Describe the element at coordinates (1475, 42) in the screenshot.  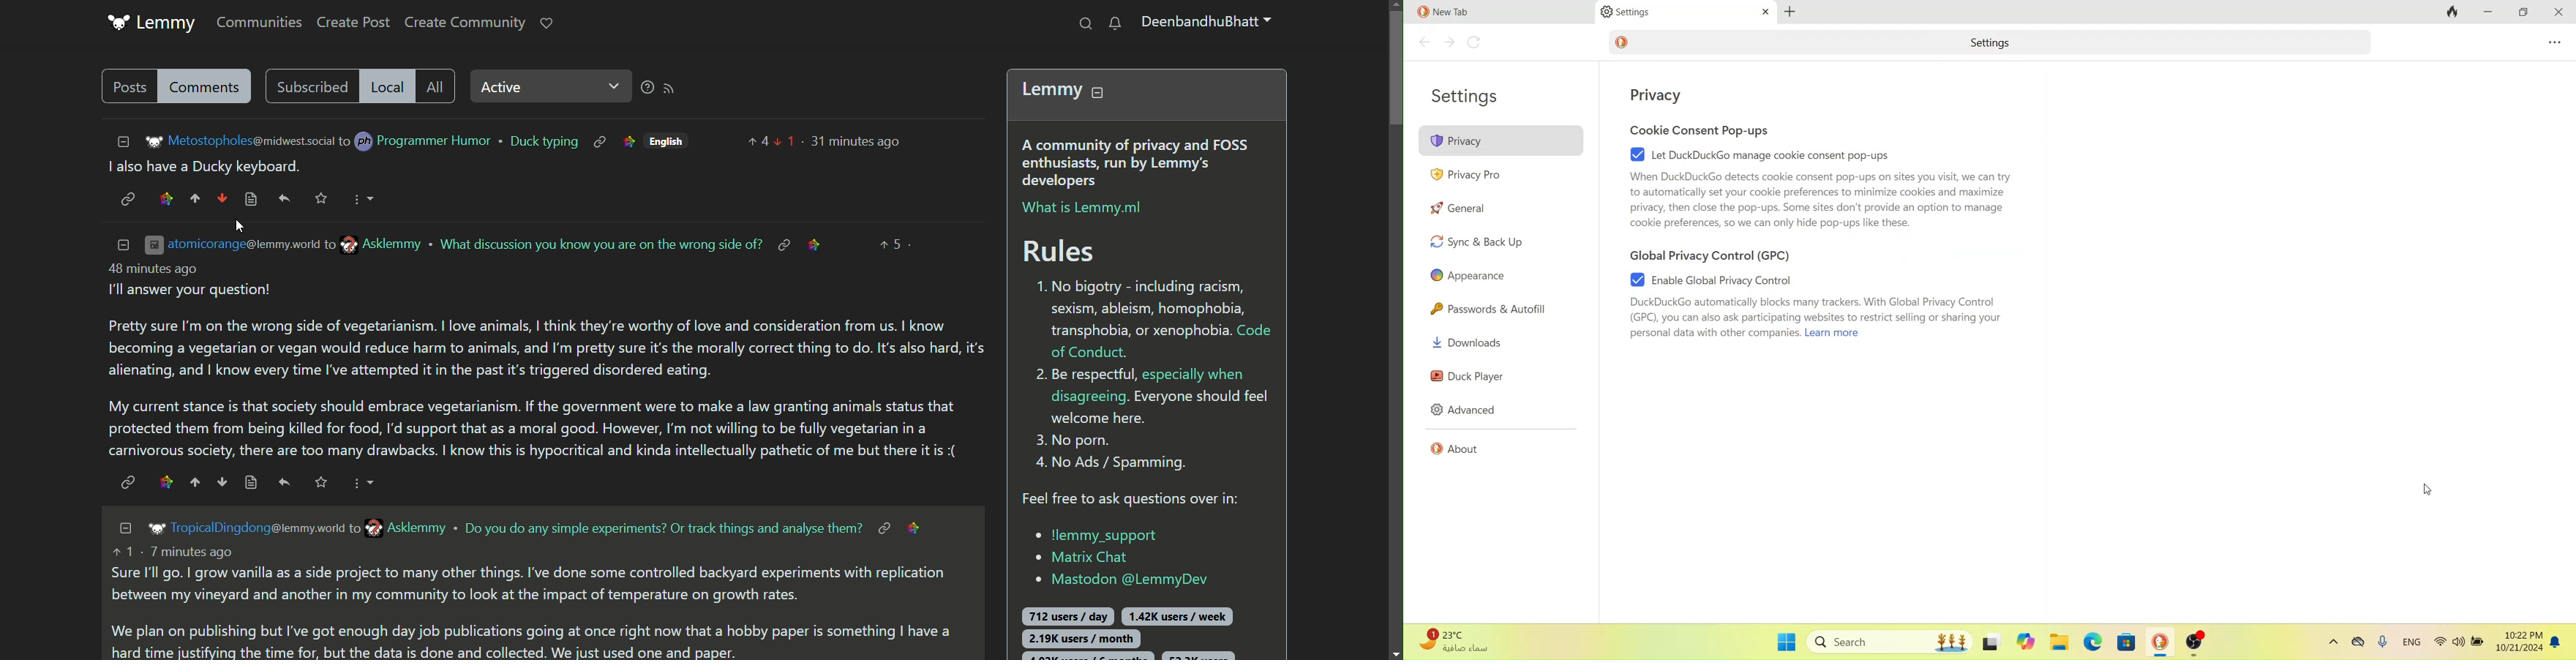
I see `refresh` at that location.